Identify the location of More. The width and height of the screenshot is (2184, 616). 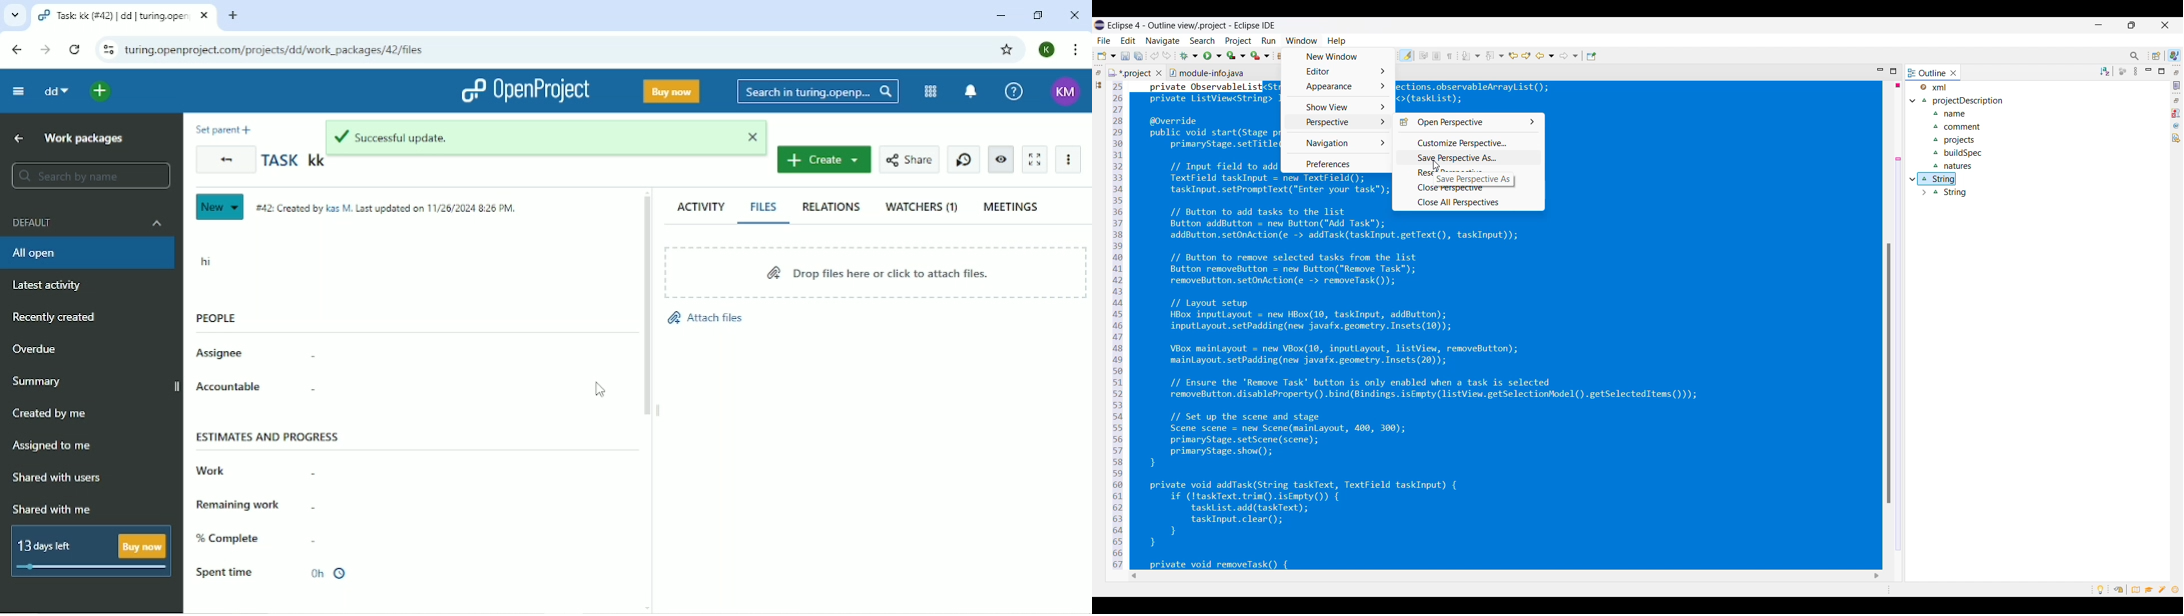
(1070, 159).